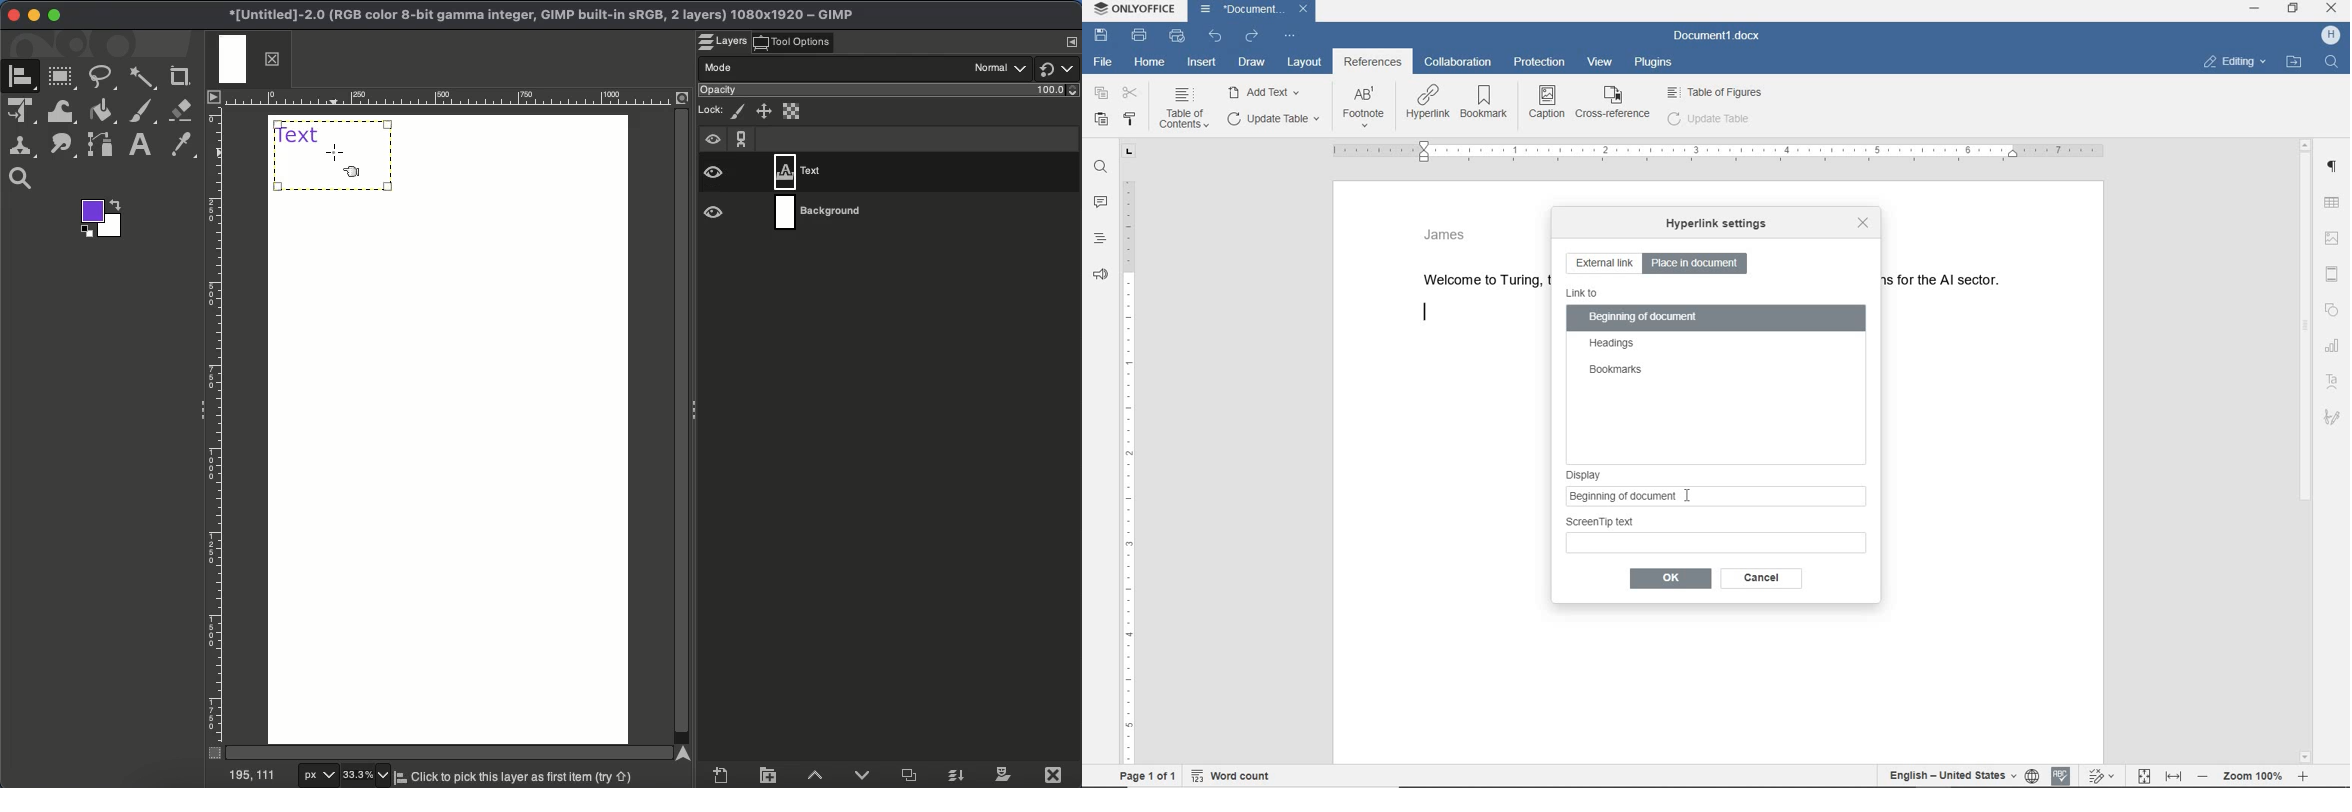 The image size is (2352, 812). Describe the element at coordinates (1425, 313) in the screenshot. I see `editor line` at that location.